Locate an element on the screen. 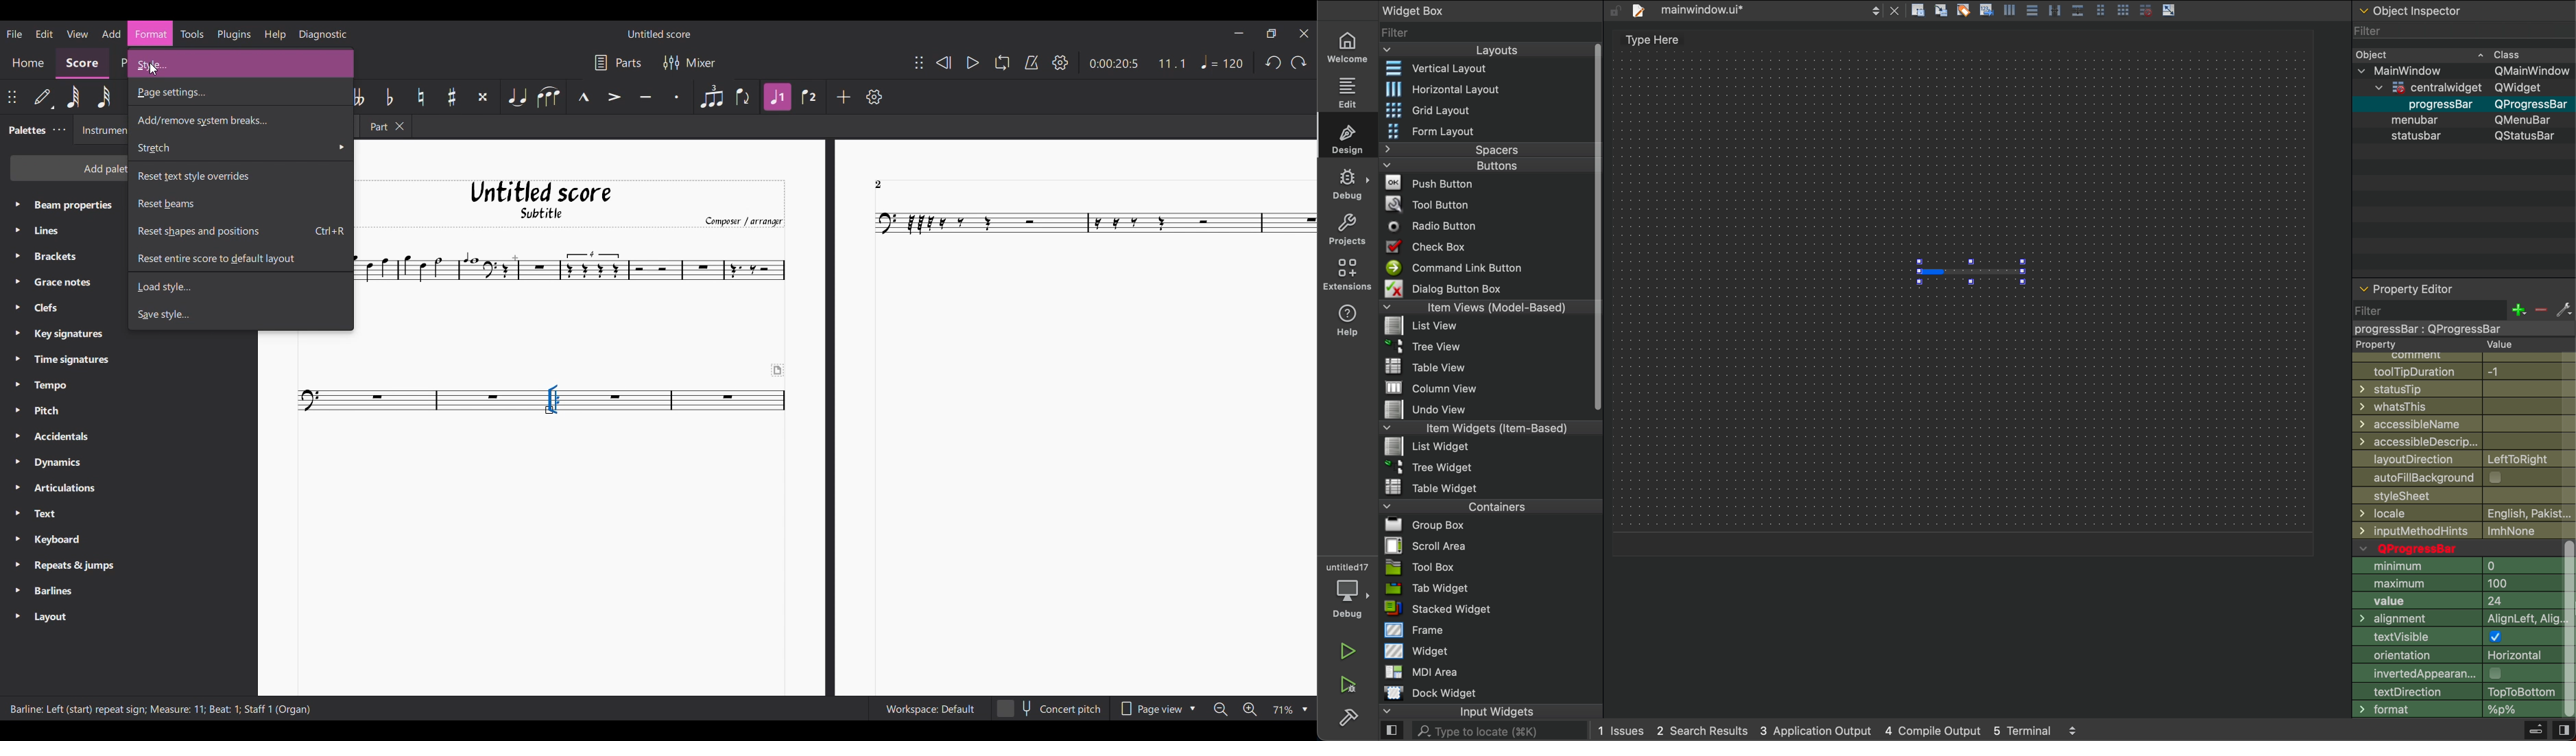 The width and height of the screenshot is (2576, 756). File is located at coordinates (1423, 345).